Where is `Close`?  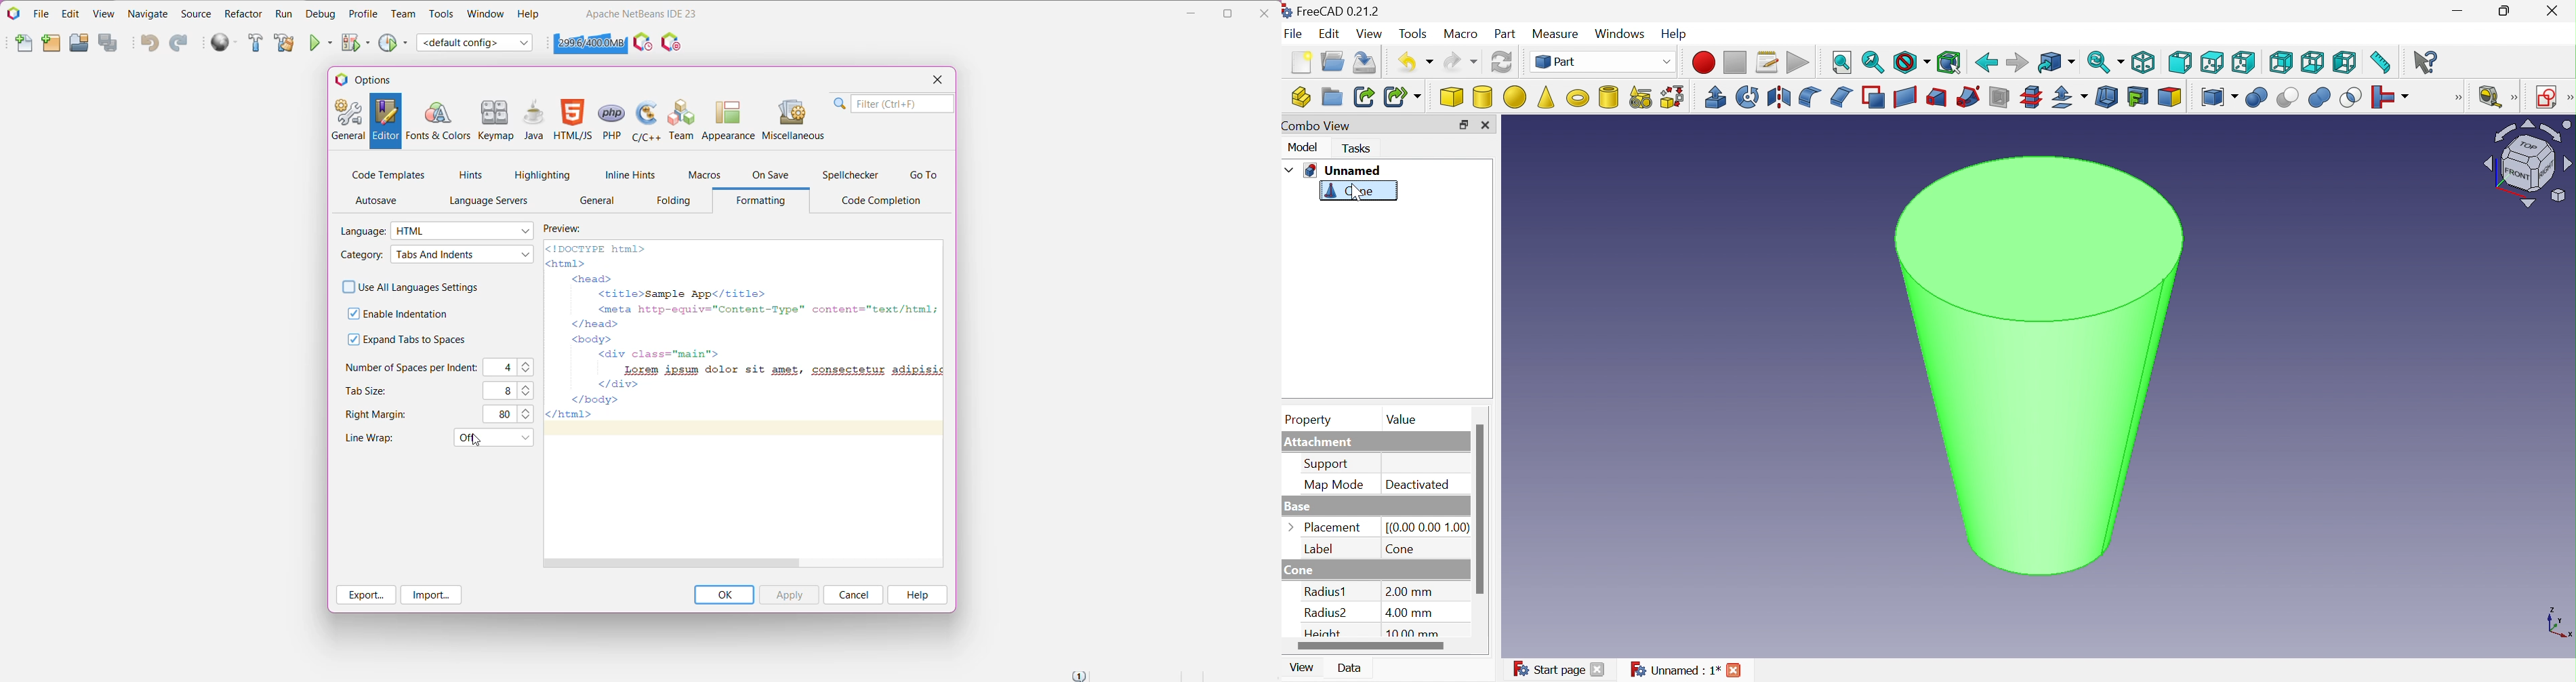
Close is located at coordinates (1485, 125).